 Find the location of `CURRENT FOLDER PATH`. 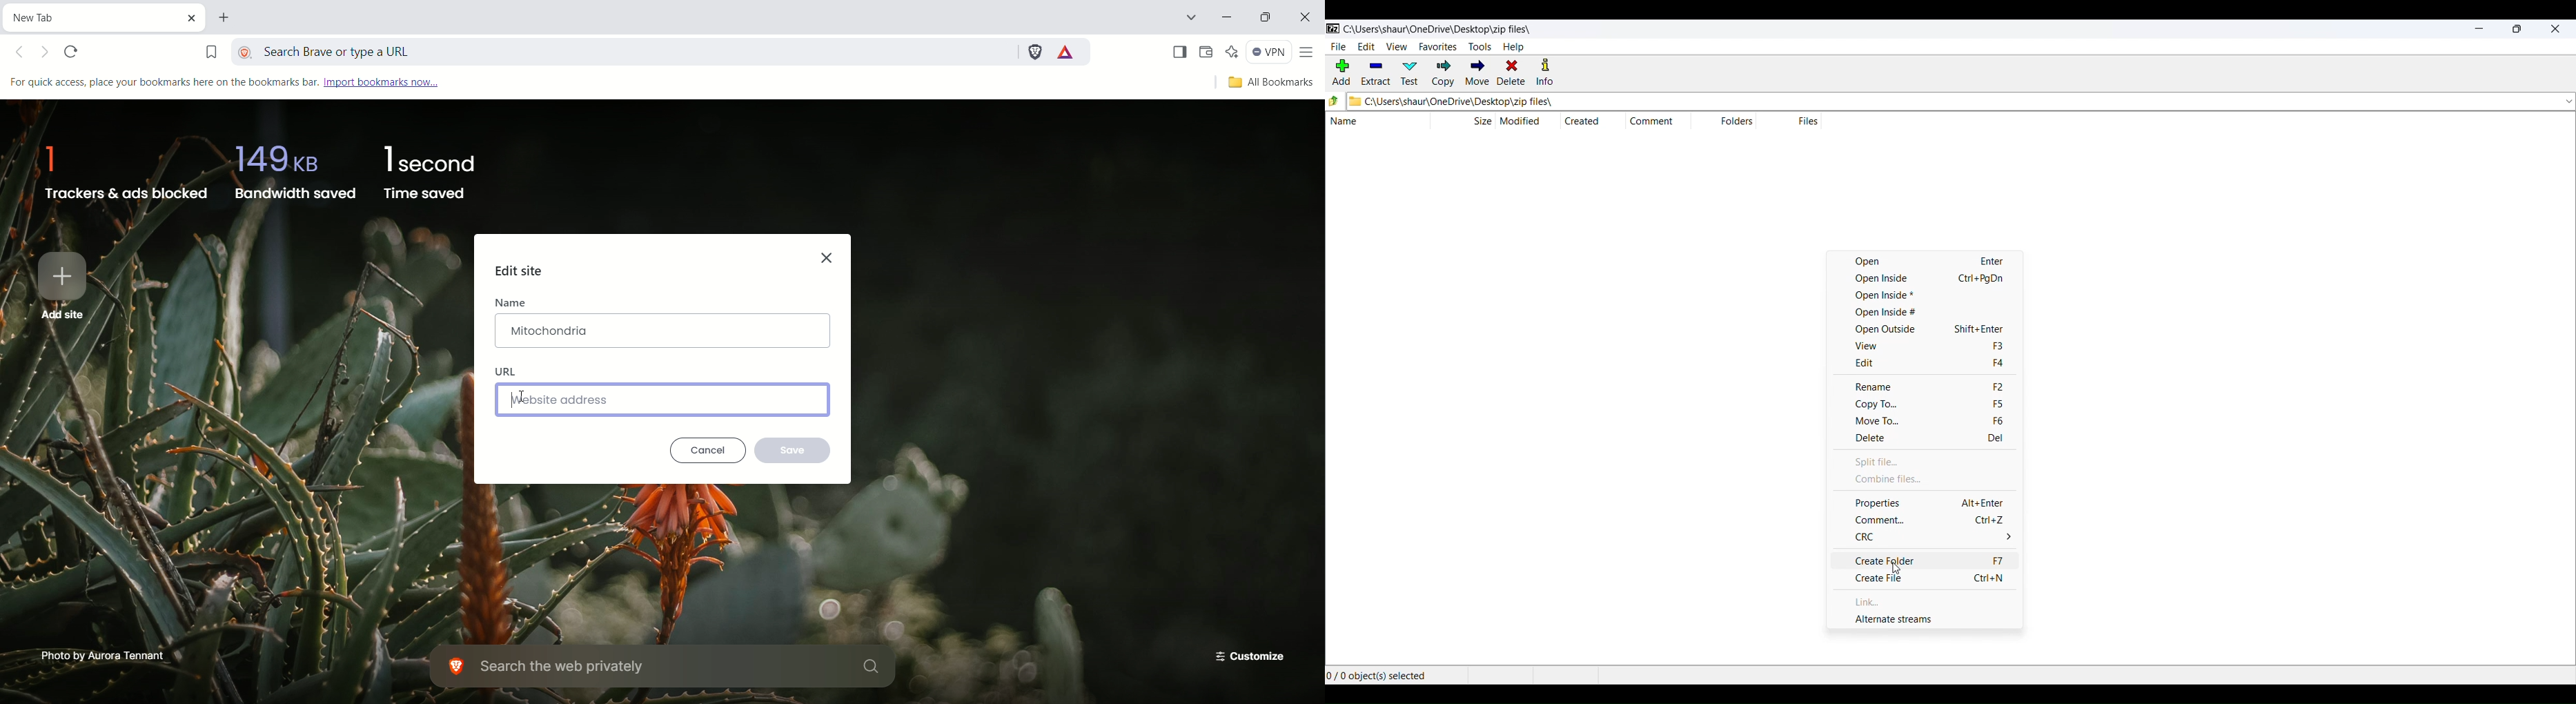

CURRENT FOLDER PATH is located at coordinates (1945, 101).